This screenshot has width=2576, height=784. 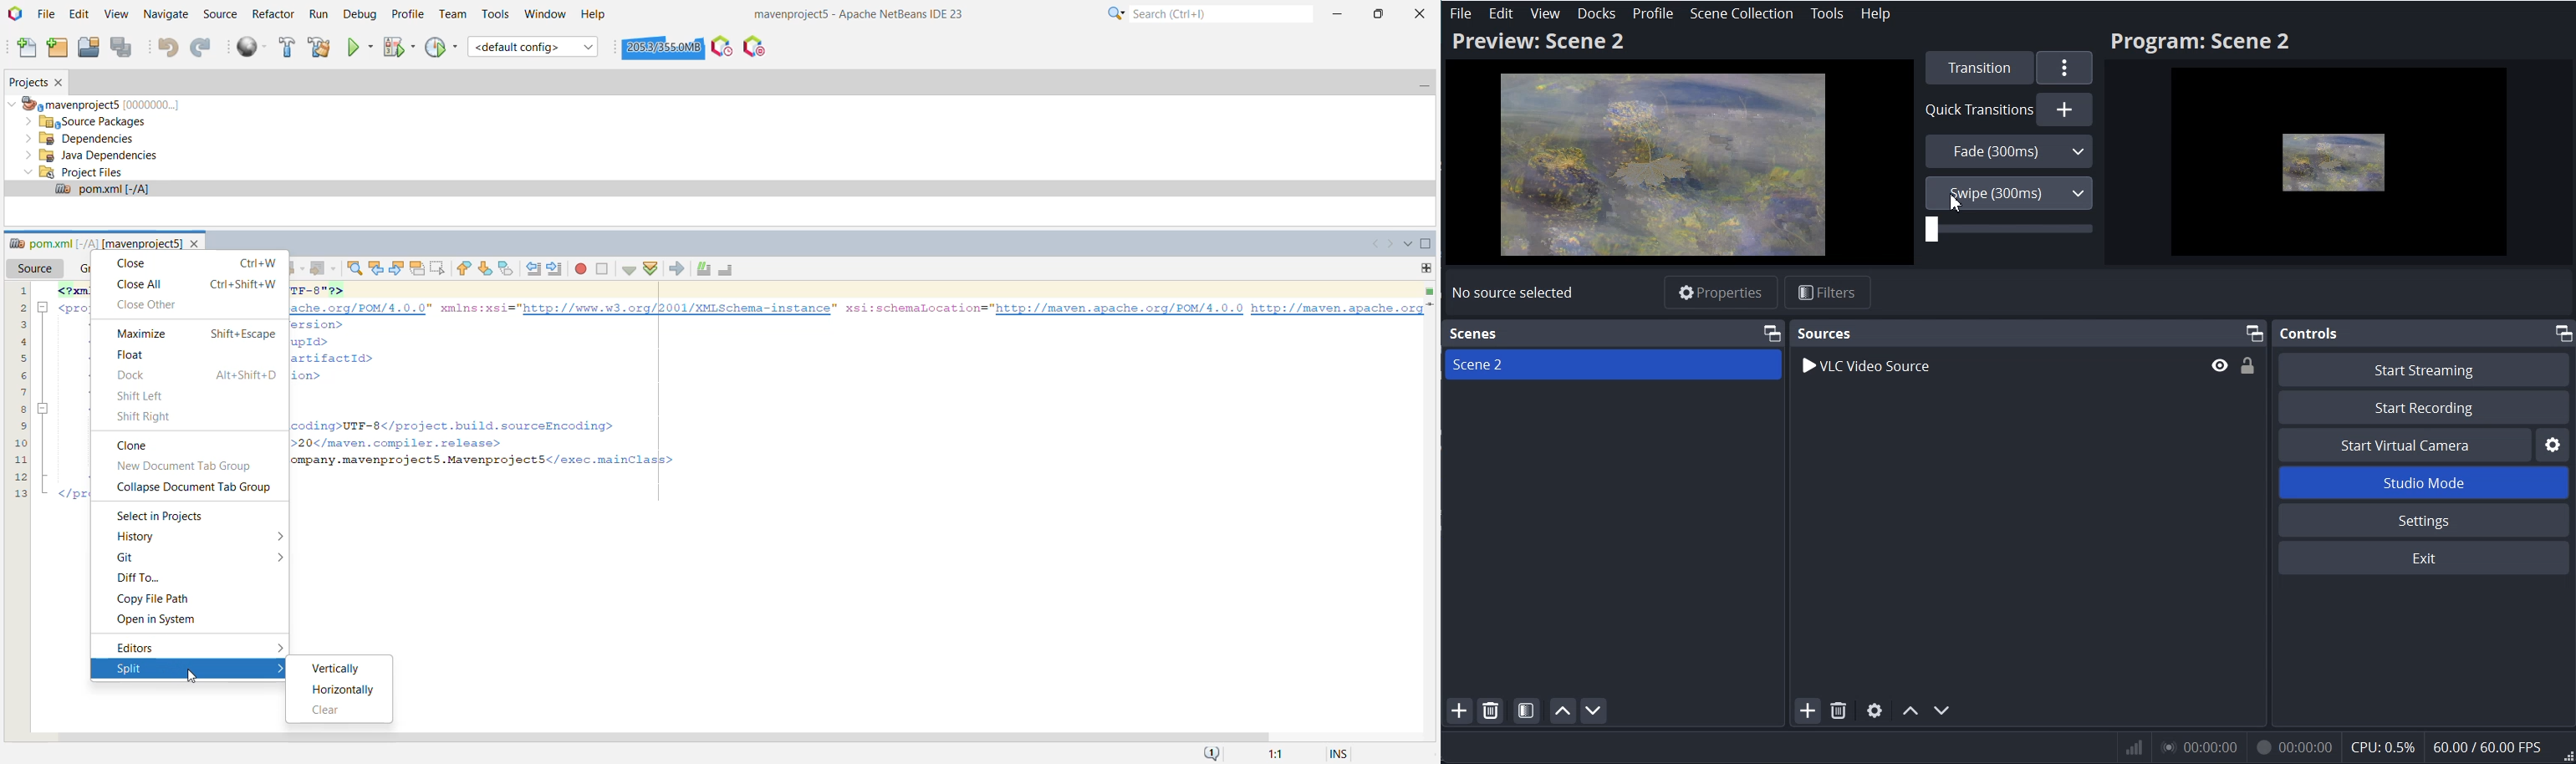 I want to click on maximise, so click(x=2559, y=334).